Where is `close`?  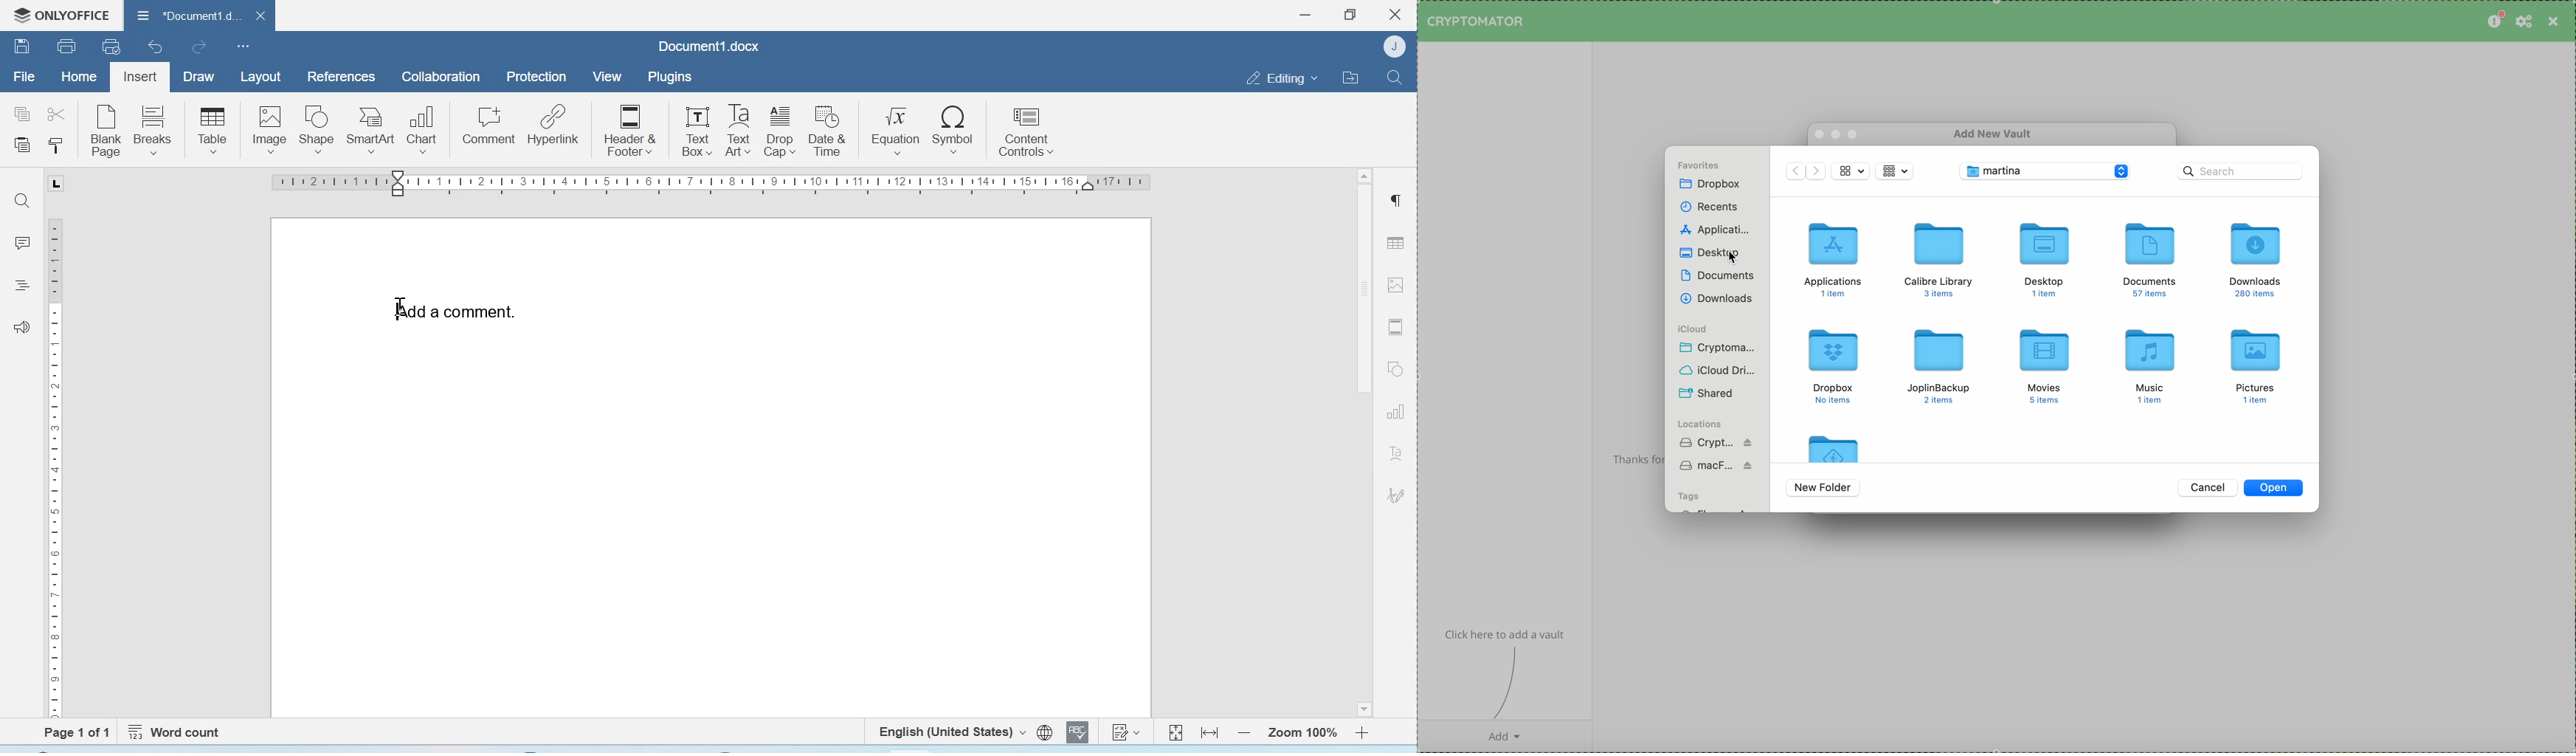 close is located at coordinates (263, 15).